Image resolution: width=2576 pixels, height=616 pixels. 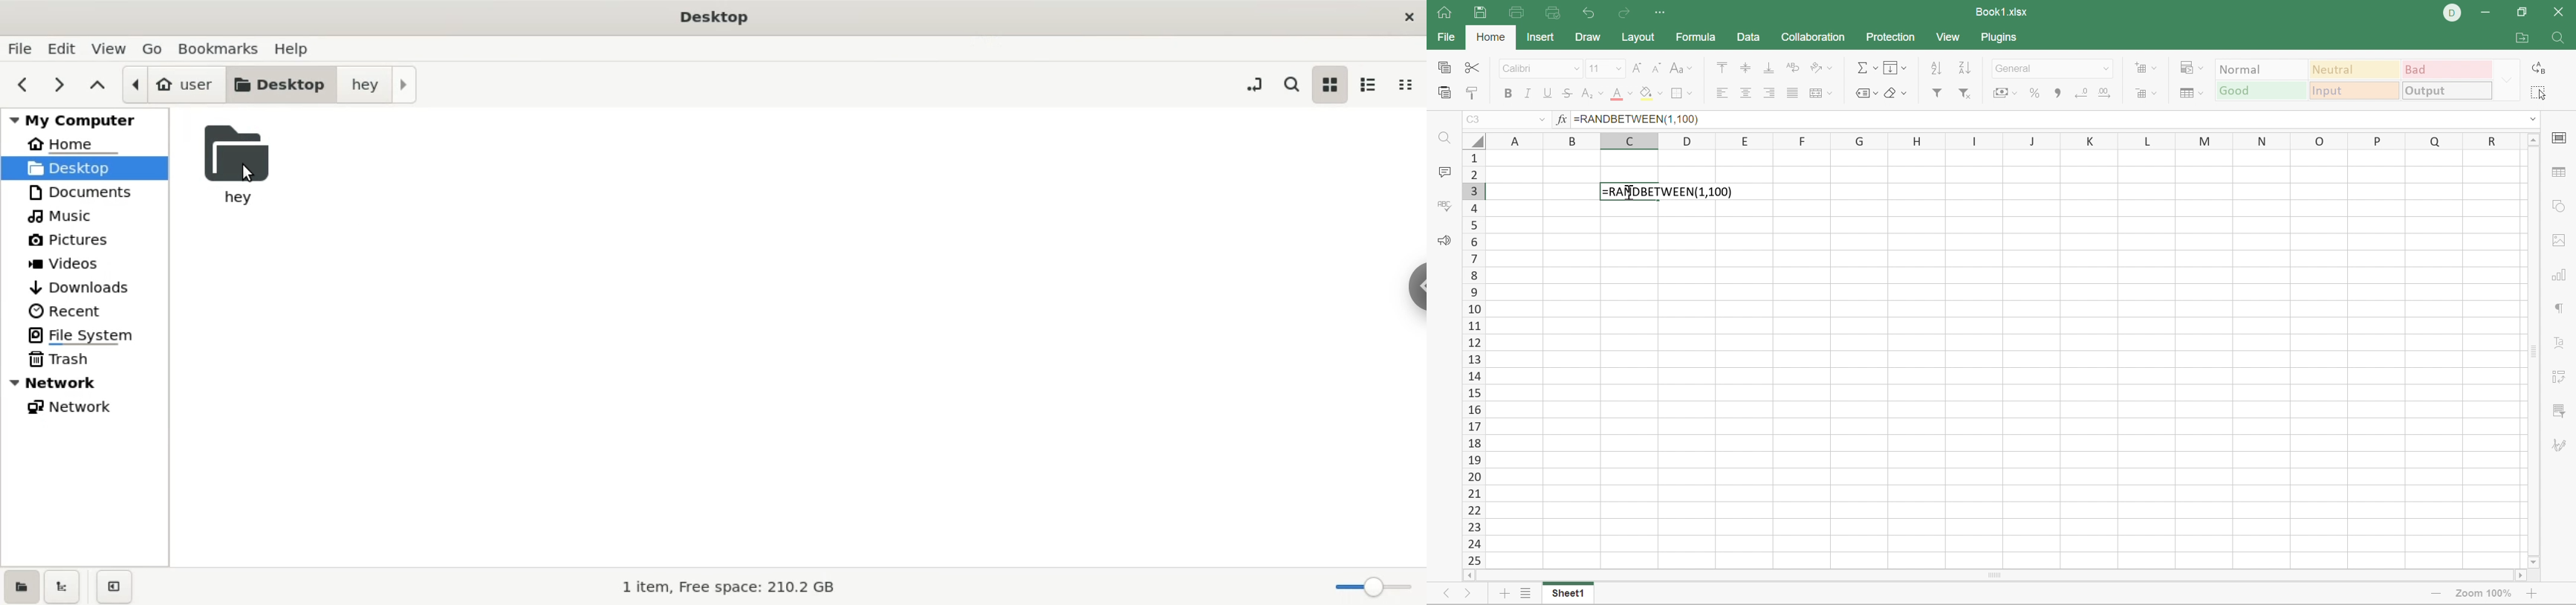 I want to click on Scroll Bar, so click(x=1992, y=576).